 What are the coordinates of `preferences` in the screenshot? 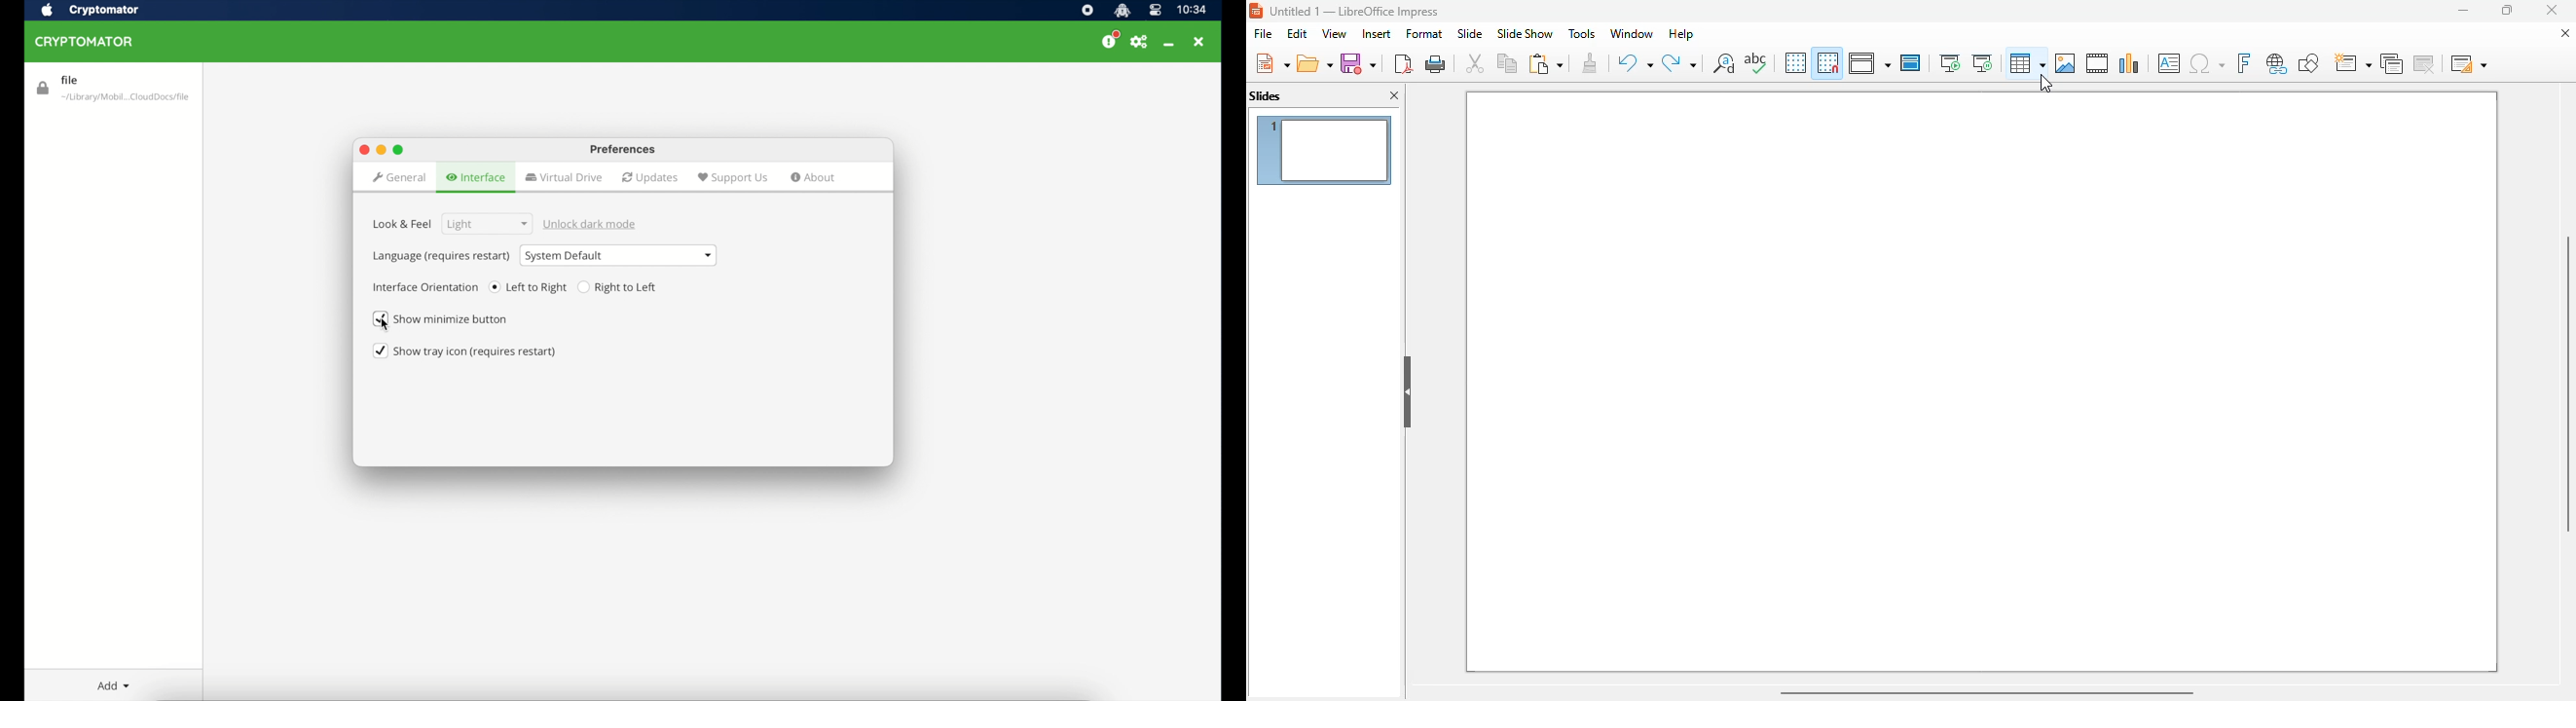 It's located at (624, 150).